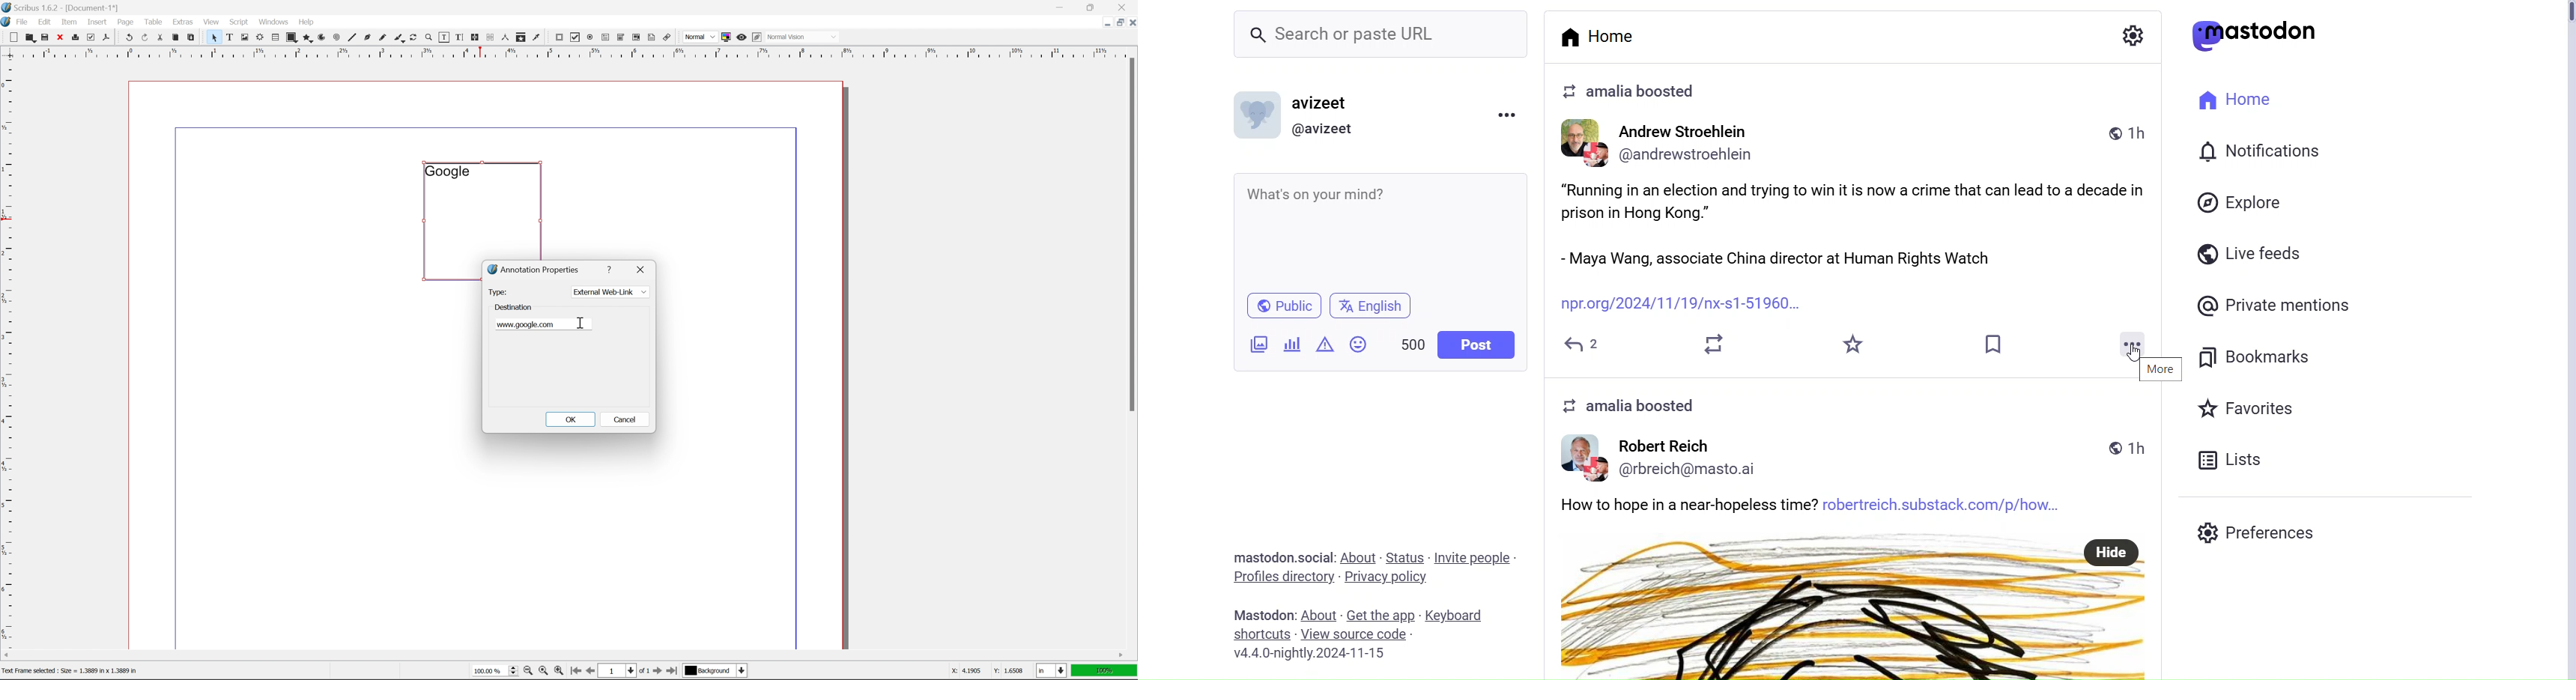 The width and height of the screenshot is (2576, 700). Describe the element at coordinates (1699, 469) in the screenshot. I see `user id` at that location.